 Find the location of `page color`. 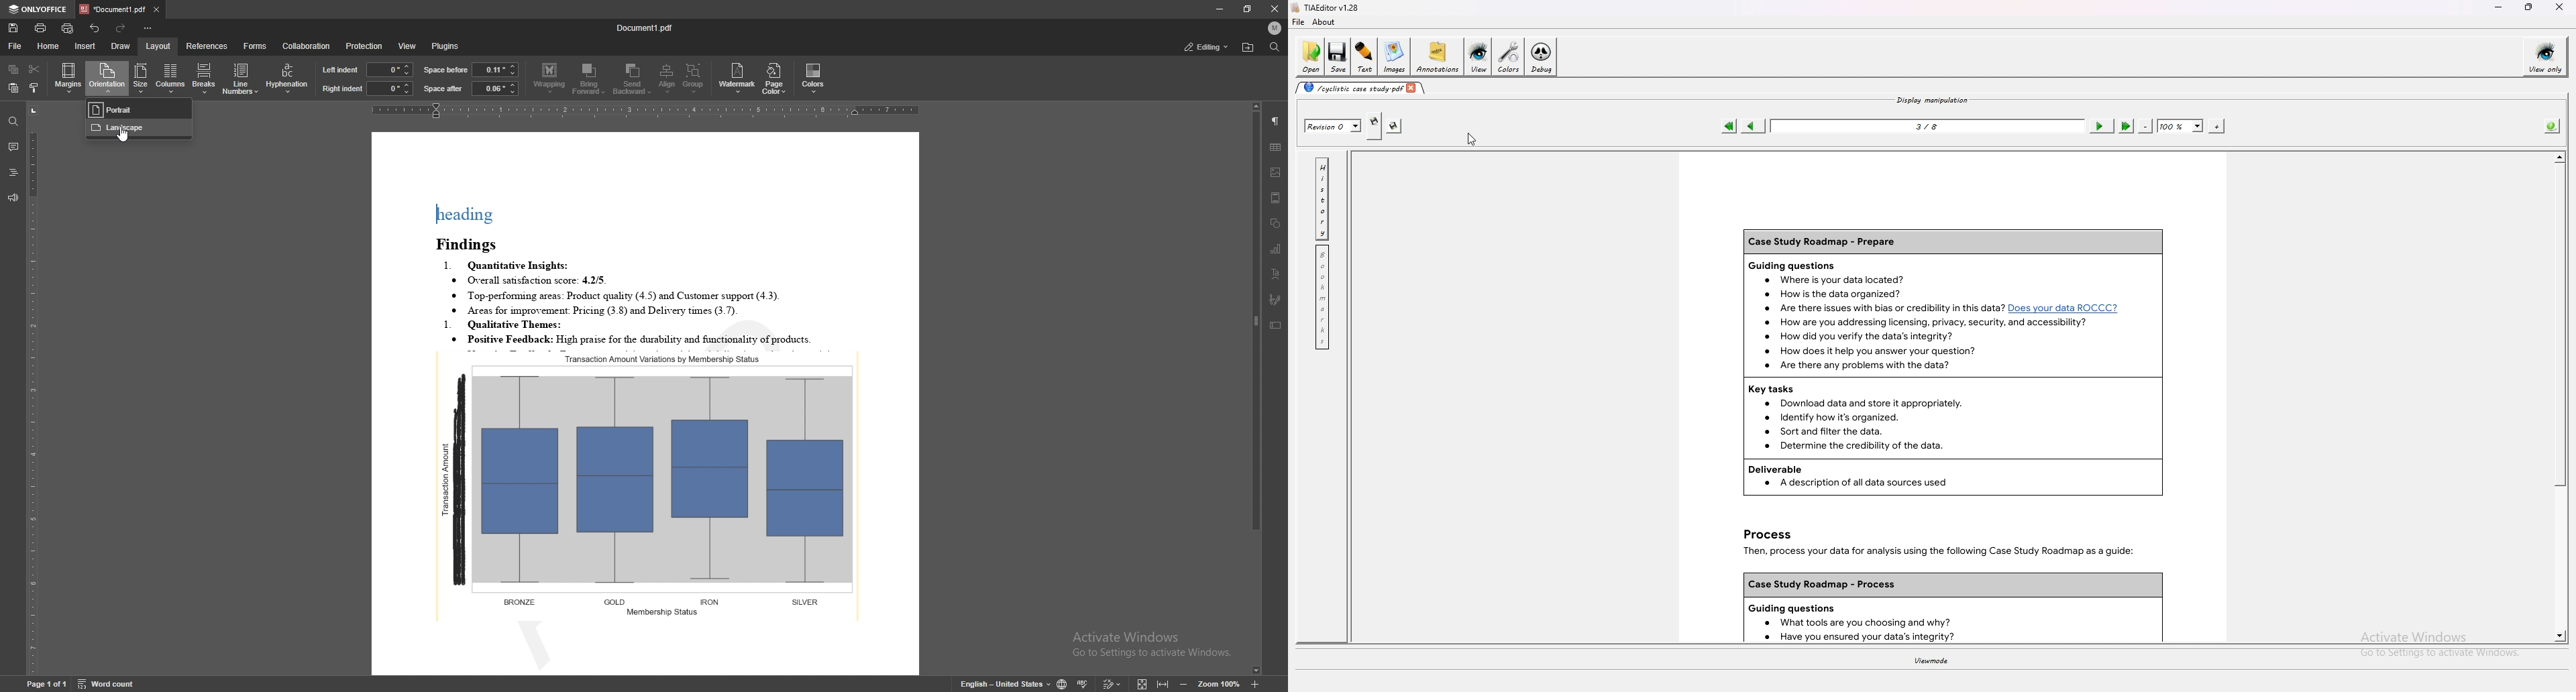

page color is located at coordinates (773, 79).